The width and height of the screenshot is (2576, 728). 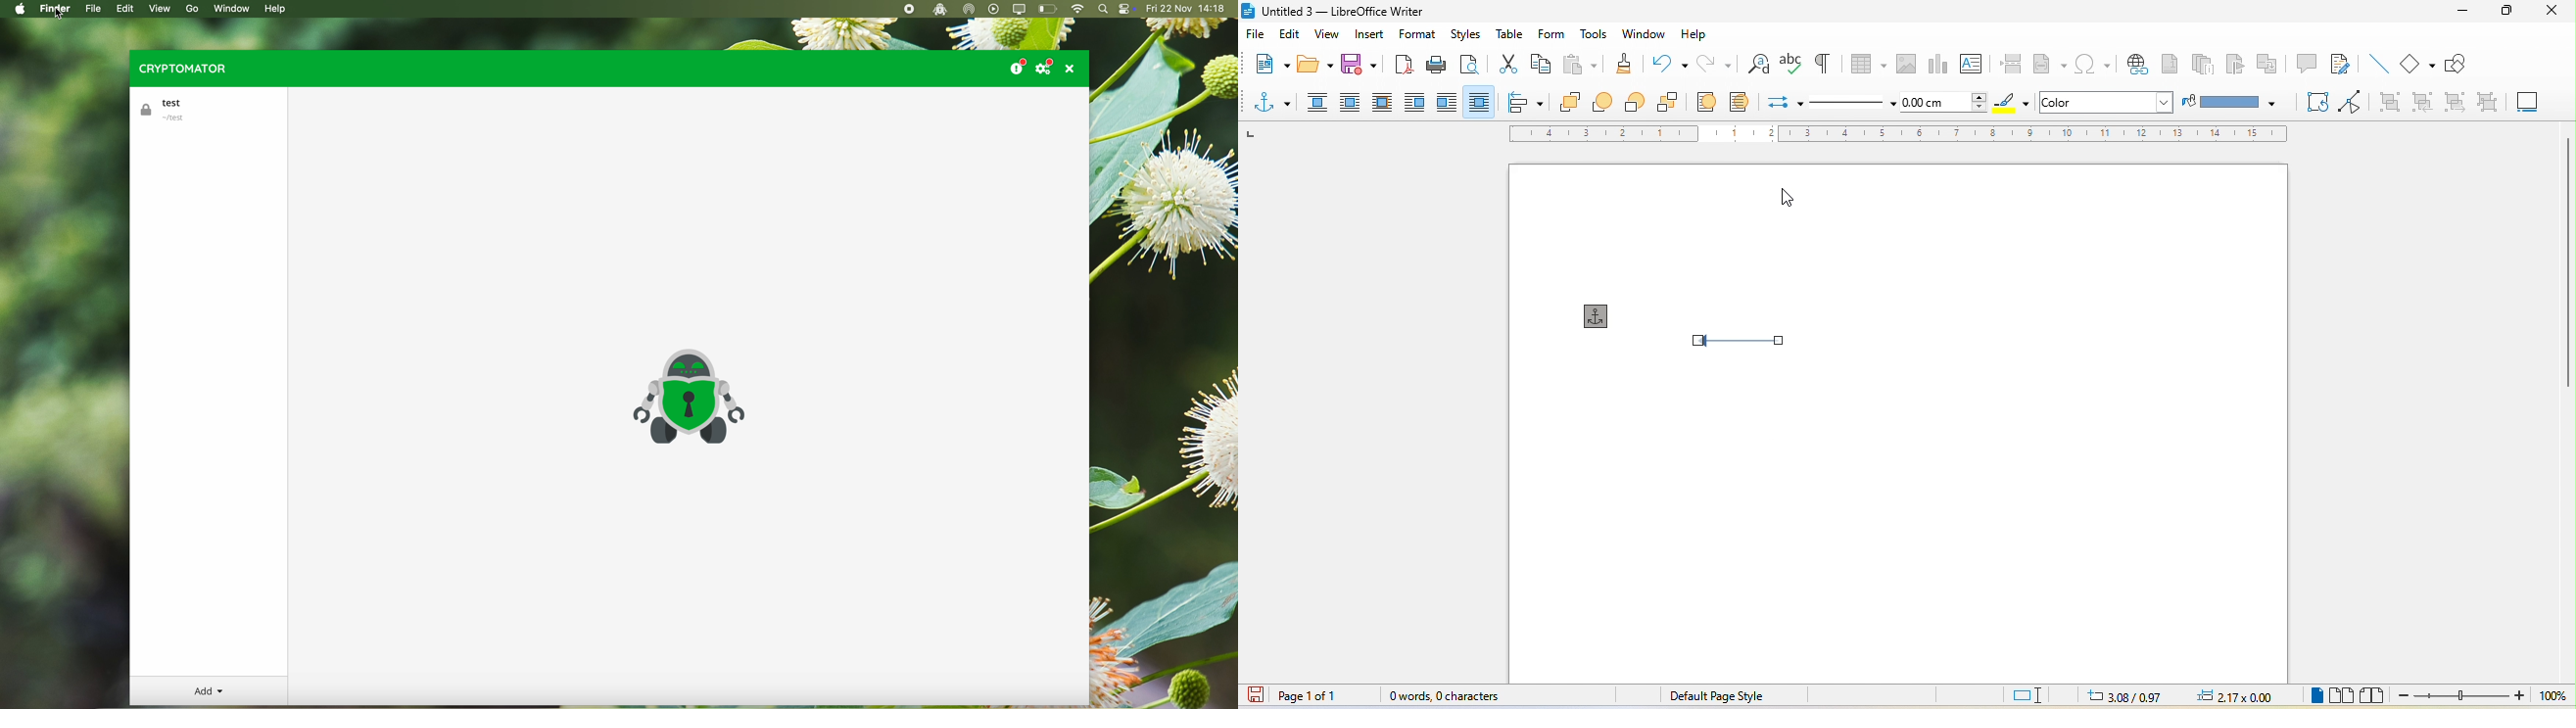 I want to click on hyperlink, so click(x=2137, y=64).